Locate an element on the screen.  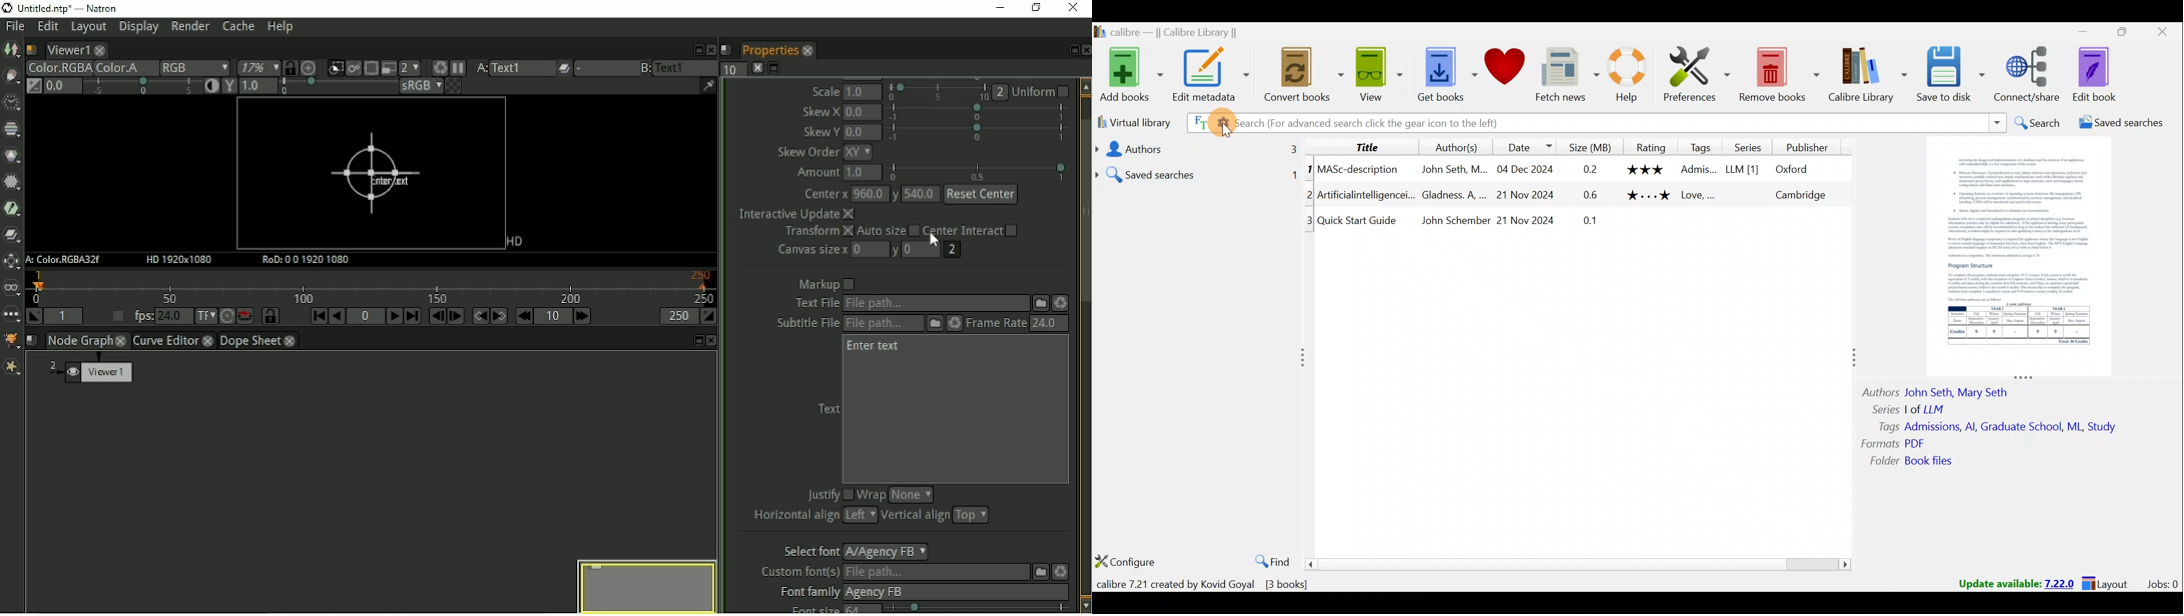
Convert books is located at coordinates (1305, 78).